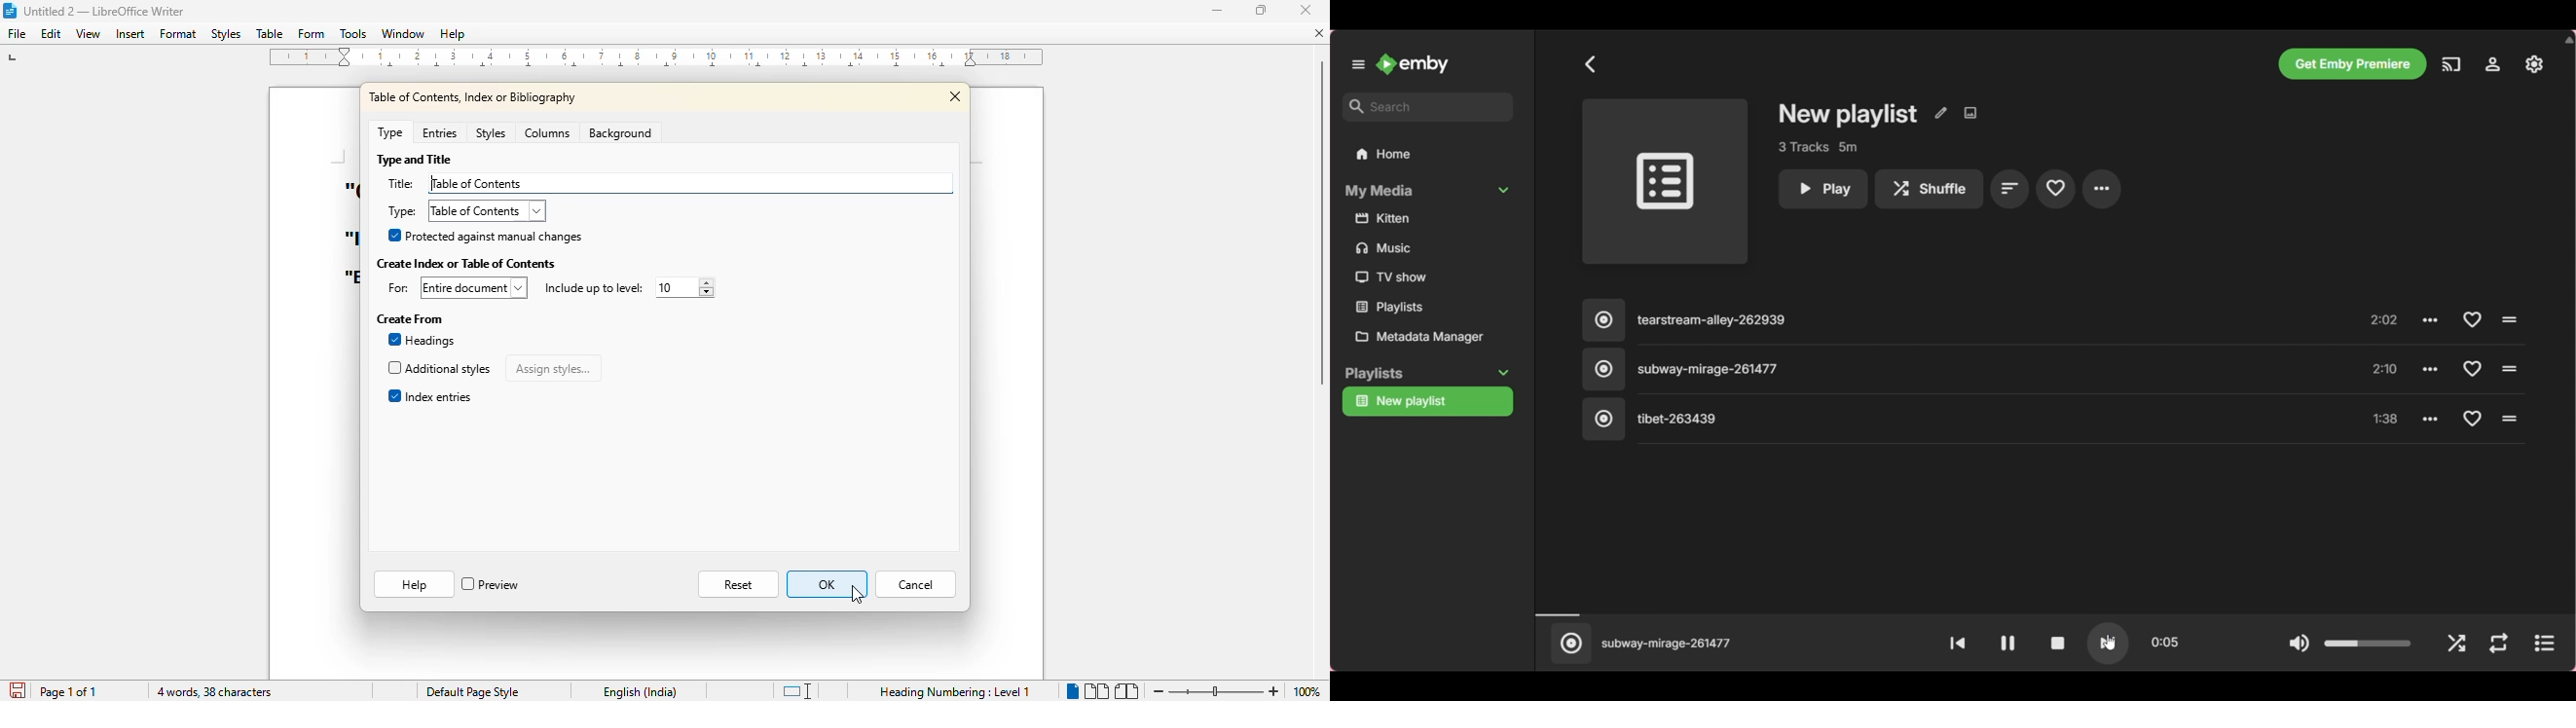  What do you see at coordinates (440, 133) in the screenshot?
I see `entries` at bounding box center [440, 133].